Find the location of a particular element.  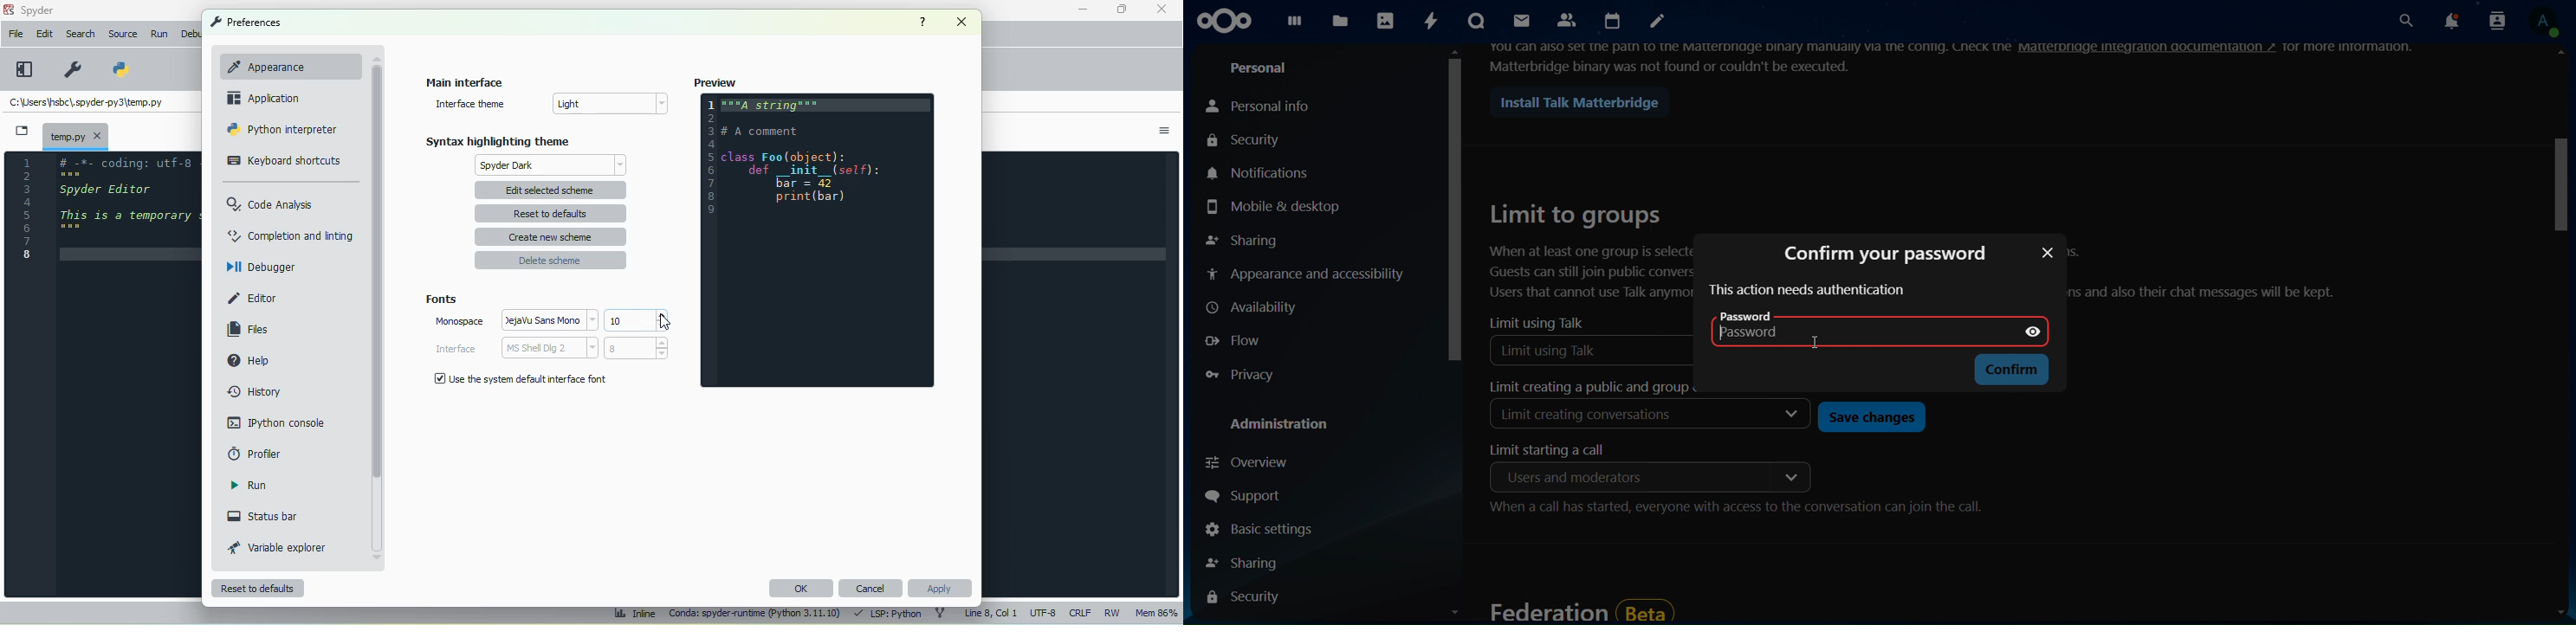

talk is located at coordinates (1474, 22).